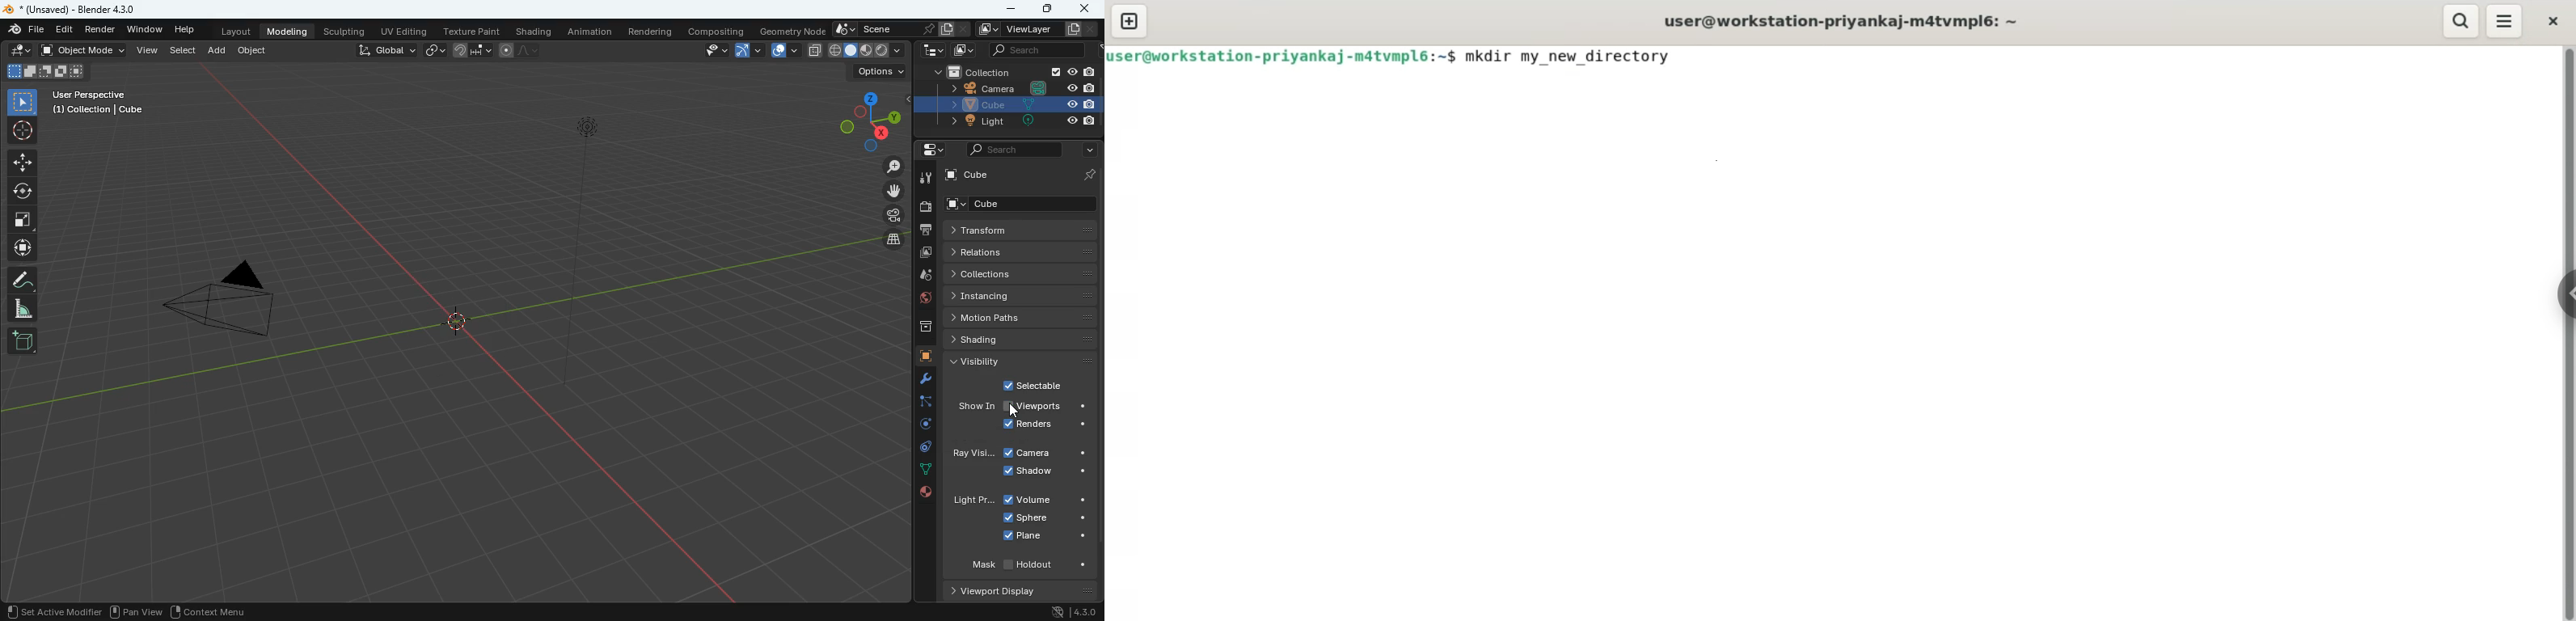 This screenshot has width=2576, height=644. What do you see at coordinates (814, 51) in the screenshot?
I see `layer` at bounding box center [814, 51].